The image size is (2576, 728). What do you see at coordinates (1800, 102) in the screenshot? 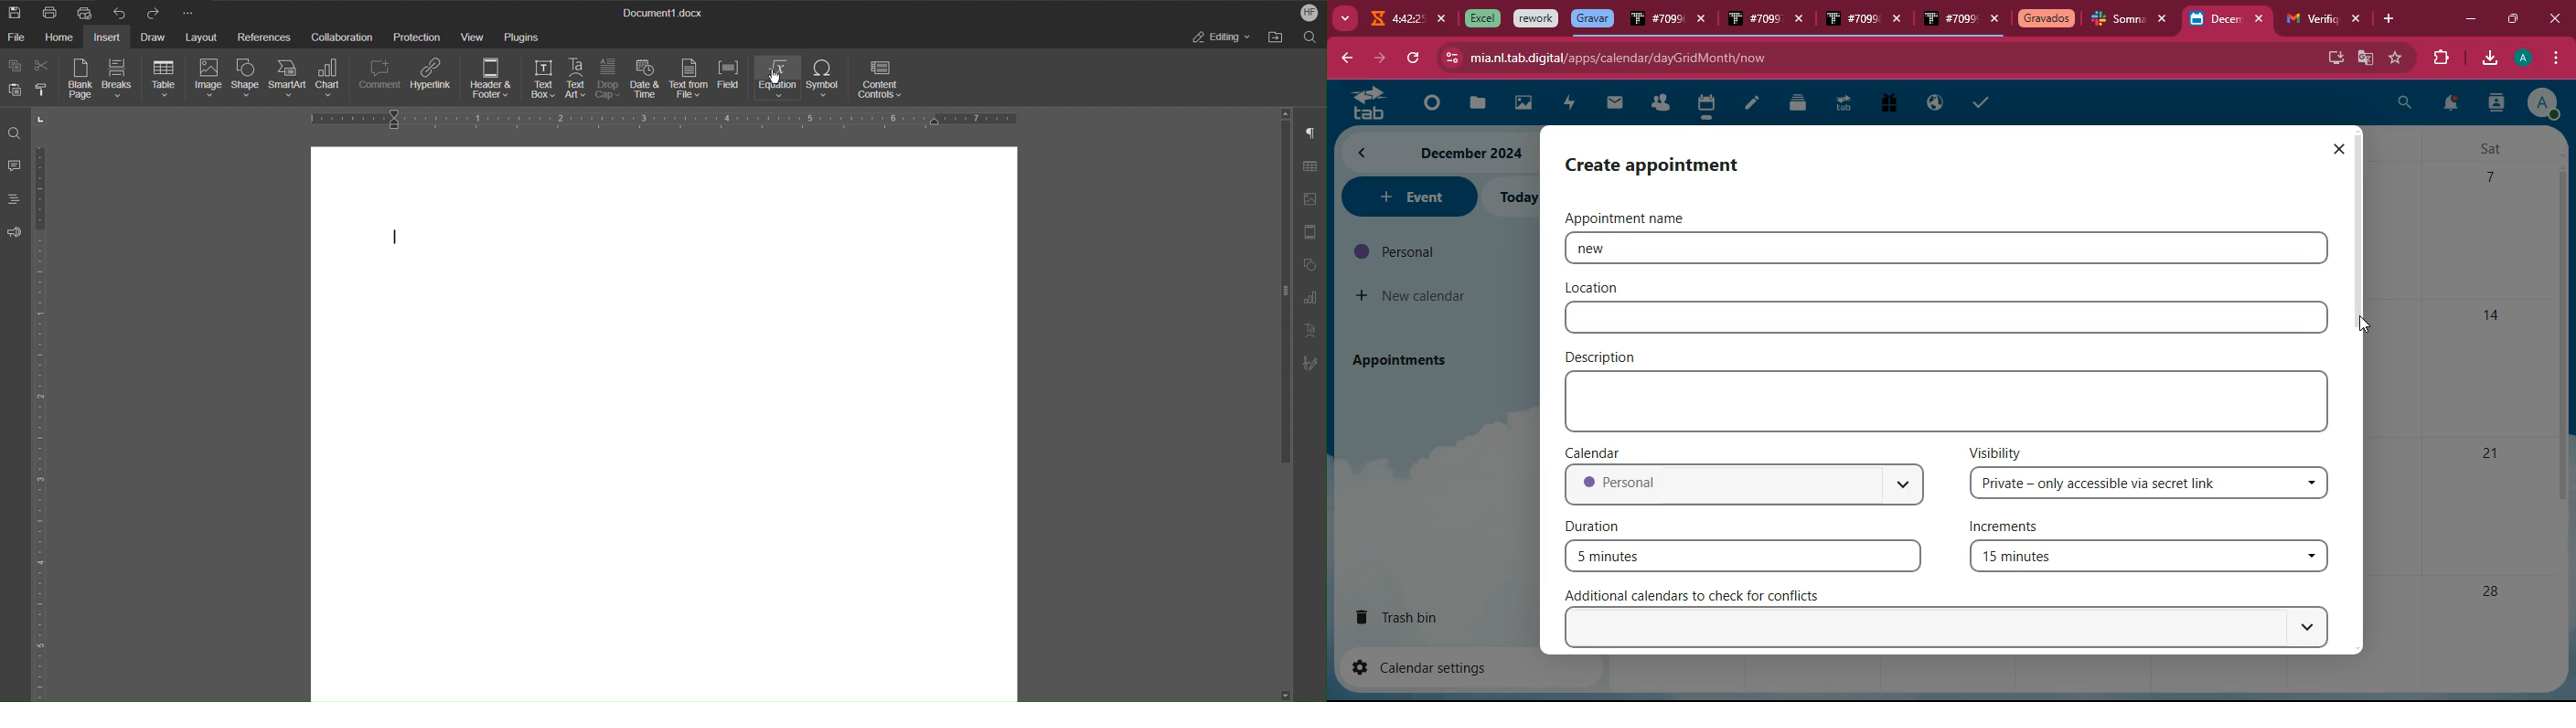
I see `files` at bounding box center [1800, 102].